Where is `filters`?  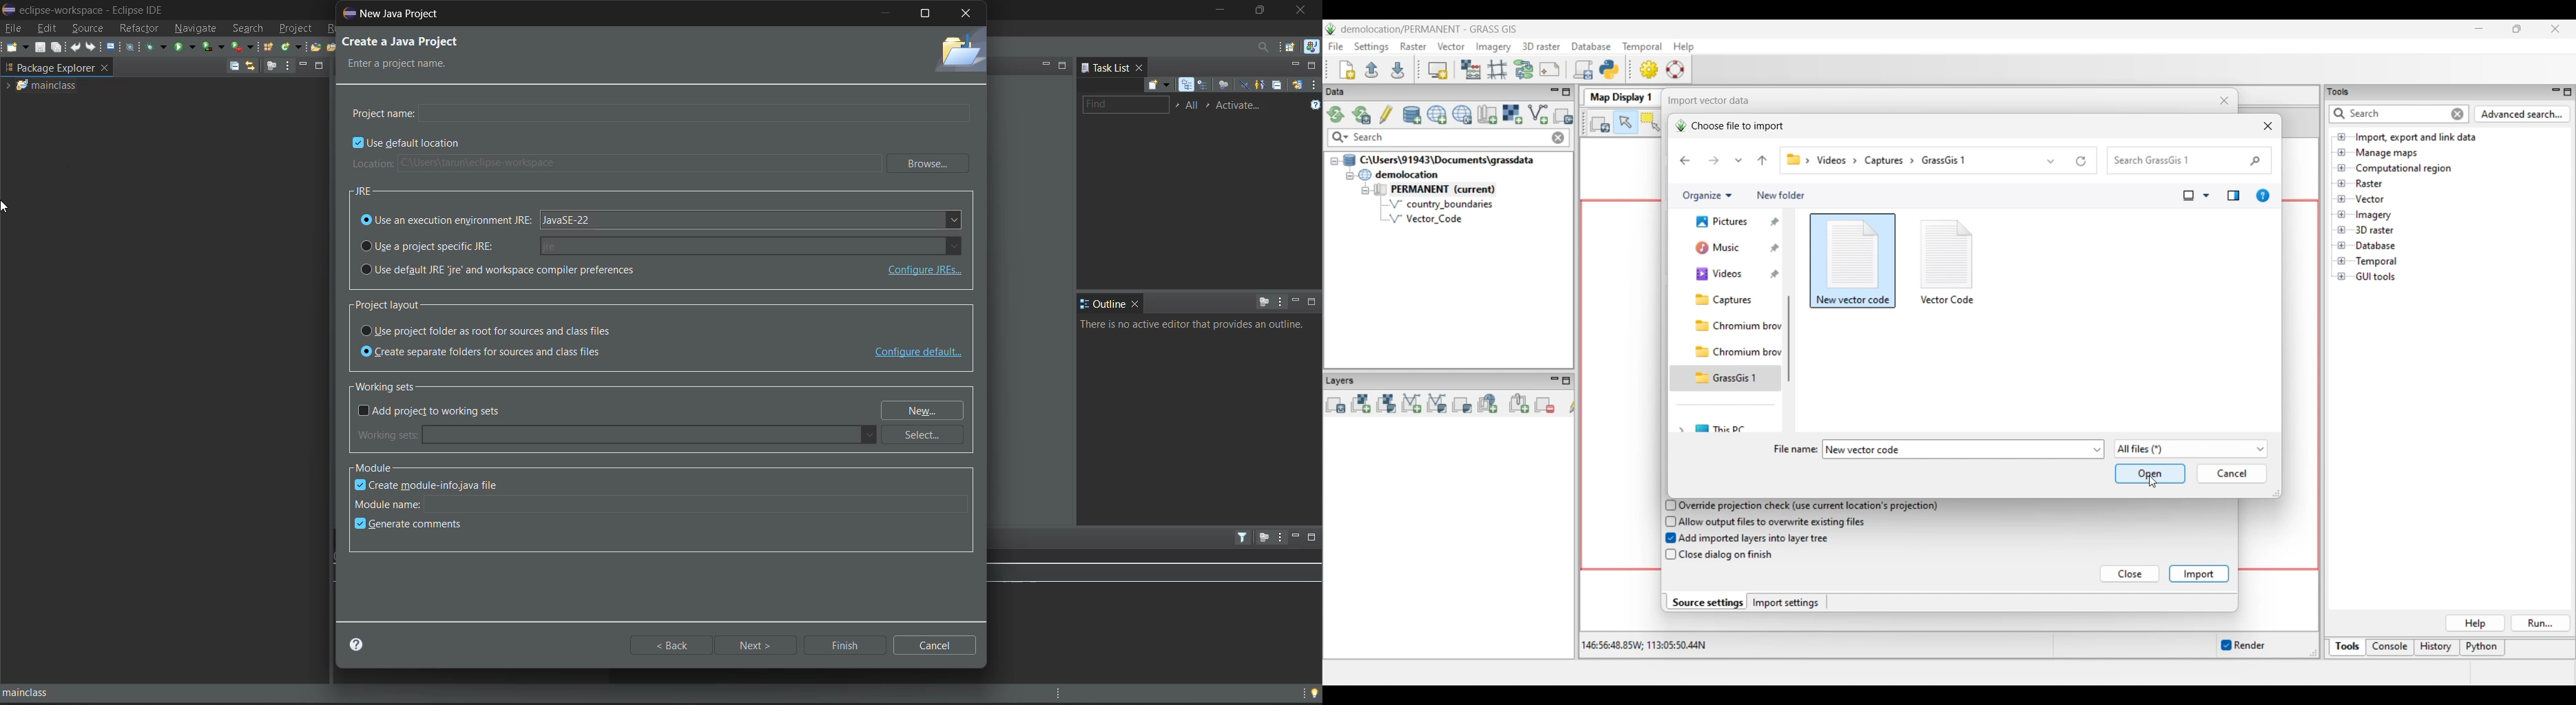
filters is located at coordinates (1244, 537).